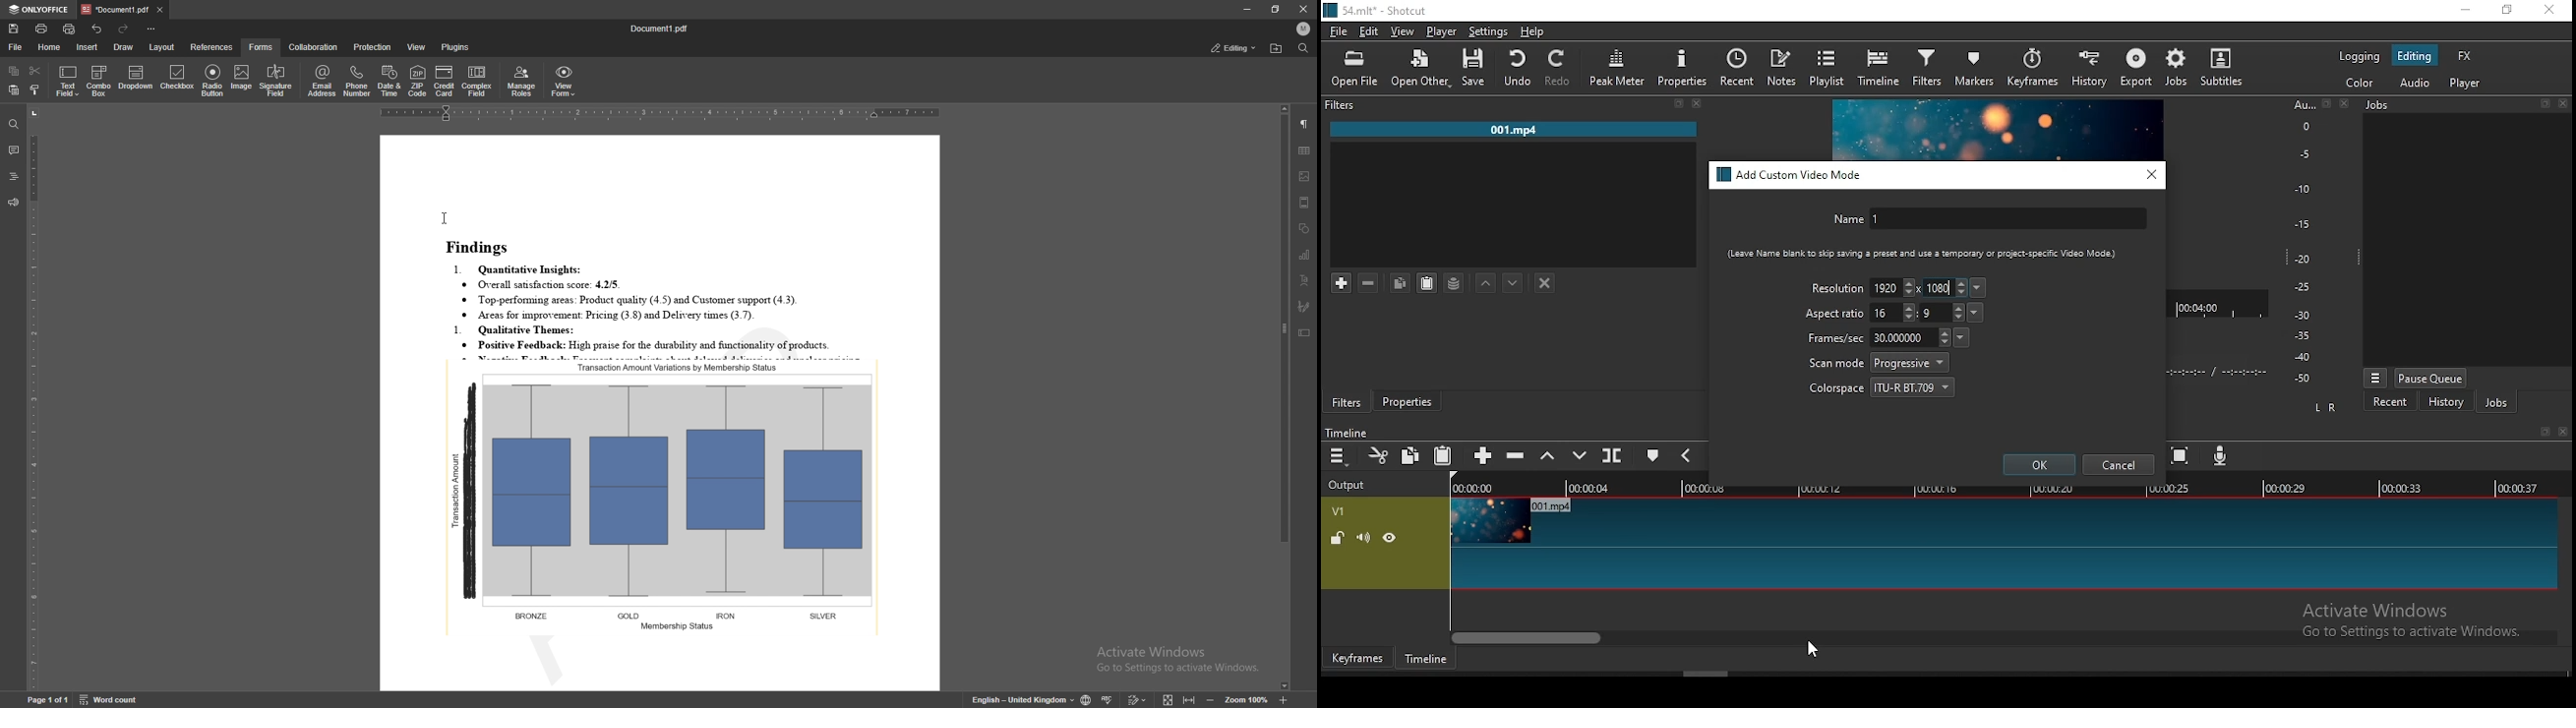 The width and height of the screenshot is (2576, 728). What do you see at coordinates (1560, 68) in the screenshot?
I see `redo` at bounding box center [1560, 68].